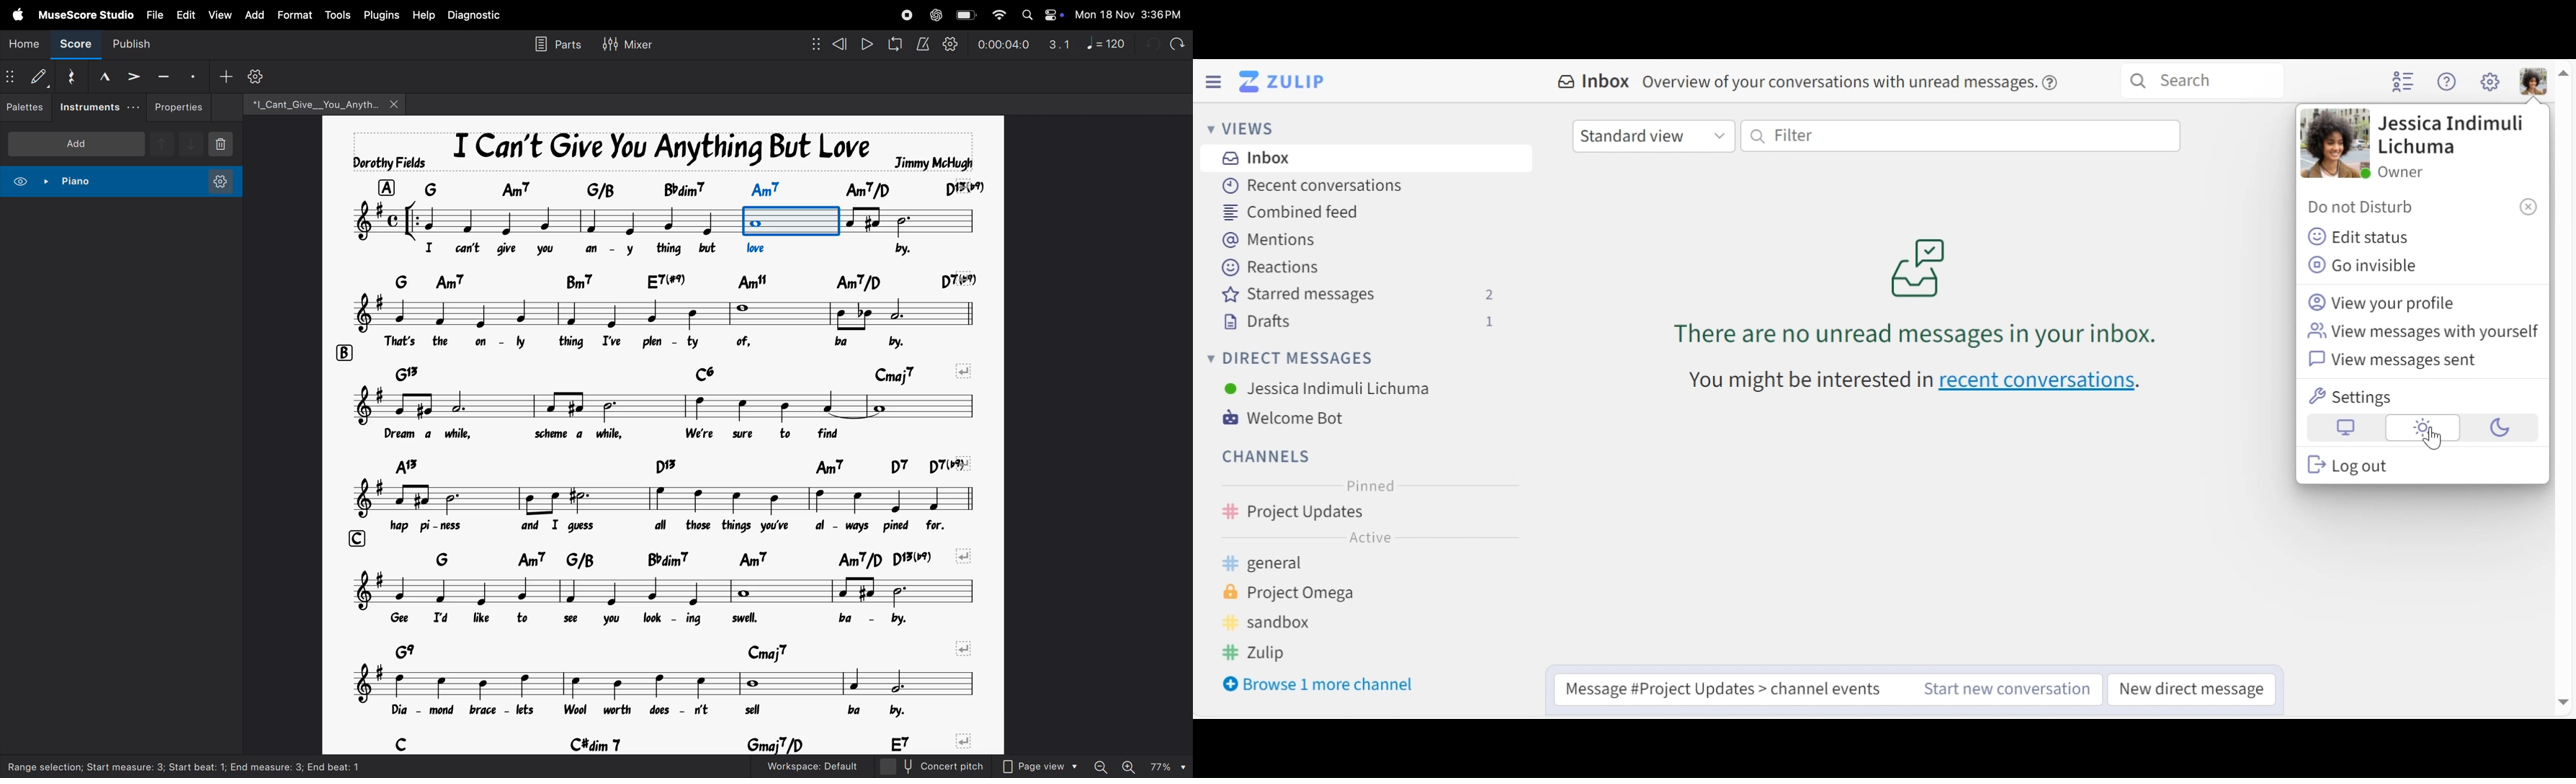  I want to click on Inbox Overview of your conversations with unread messages, so click(1793, 80).